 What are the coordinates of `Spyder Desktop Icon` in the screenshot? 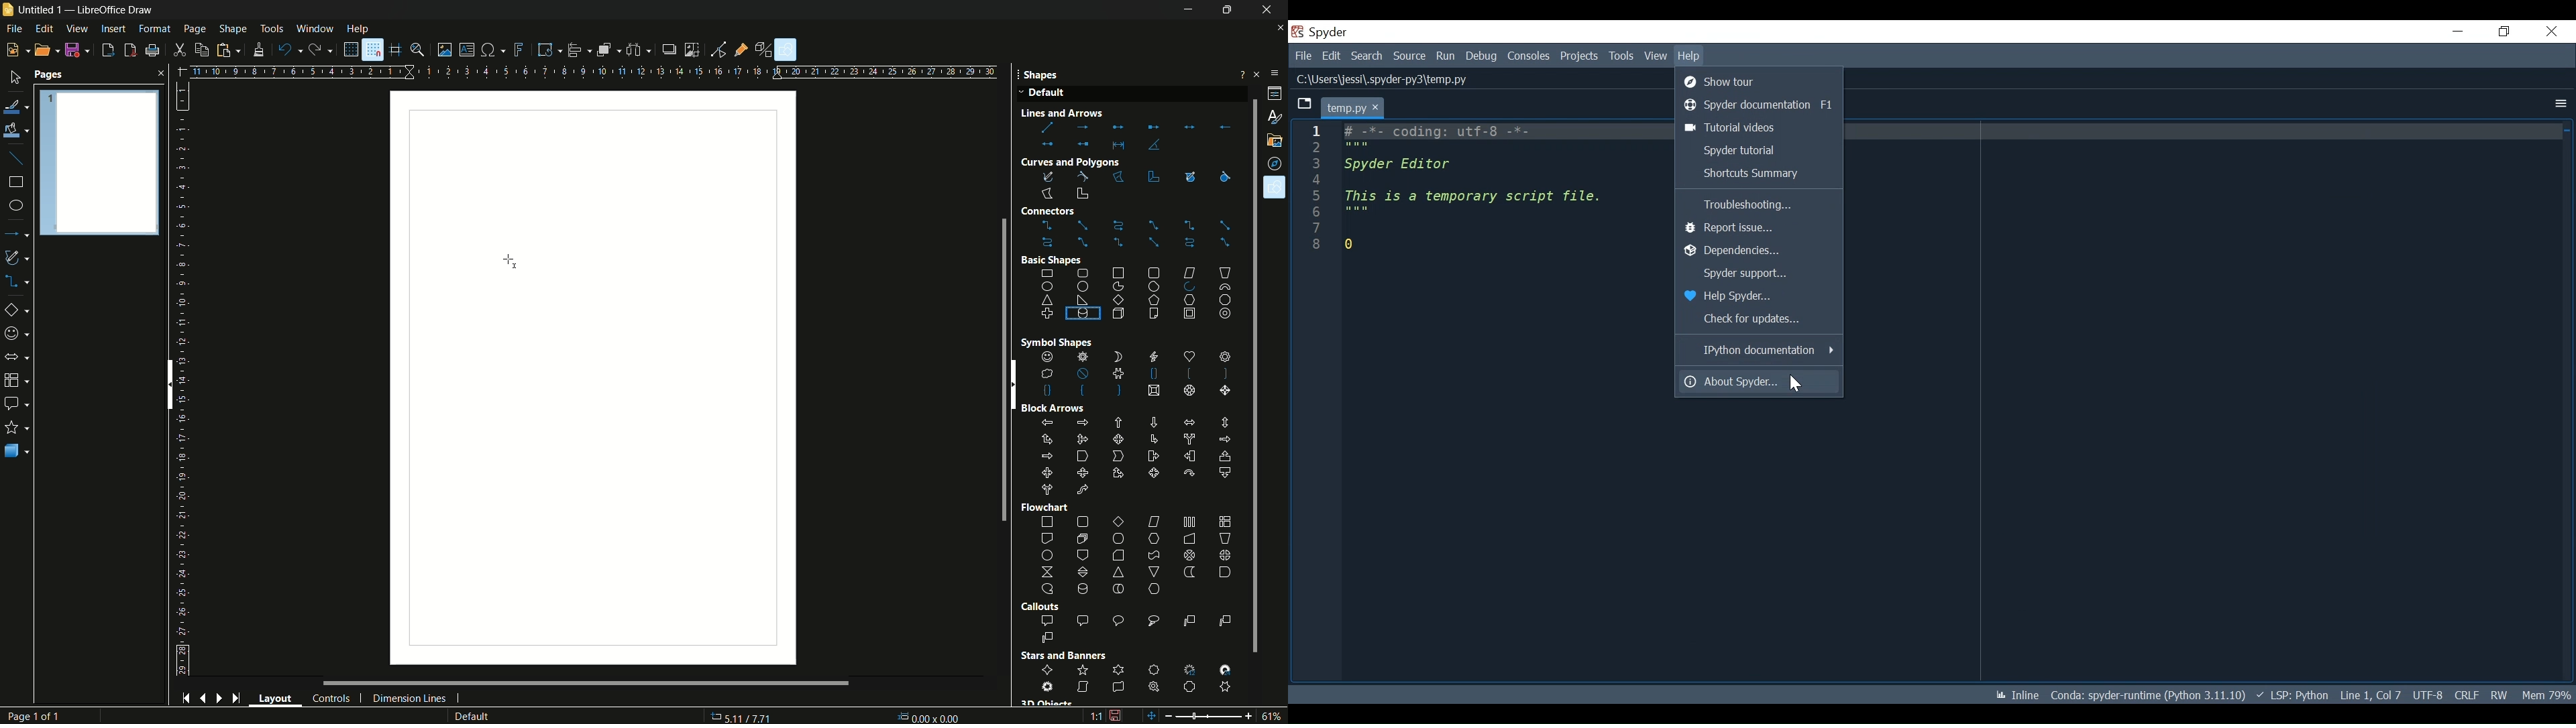 It's located at (1322, 32).